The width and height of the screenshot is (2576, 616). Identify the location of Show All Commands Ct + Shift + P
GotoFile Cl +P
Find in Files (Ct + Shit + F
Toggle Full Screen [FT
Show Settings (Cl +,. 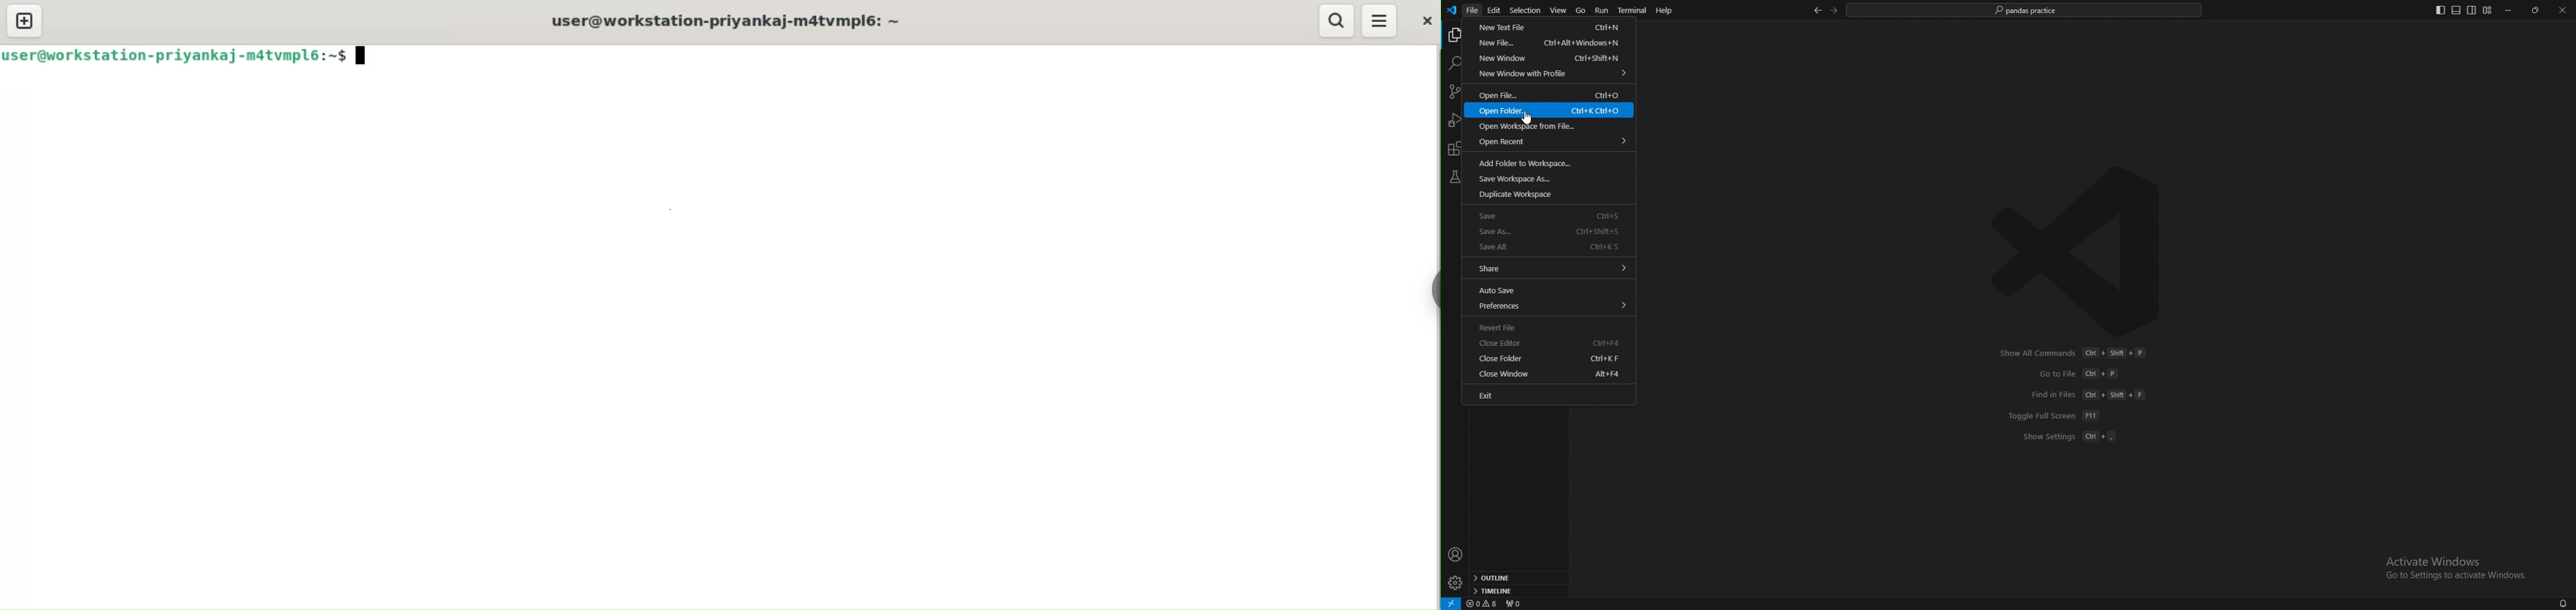
(2075, 403).